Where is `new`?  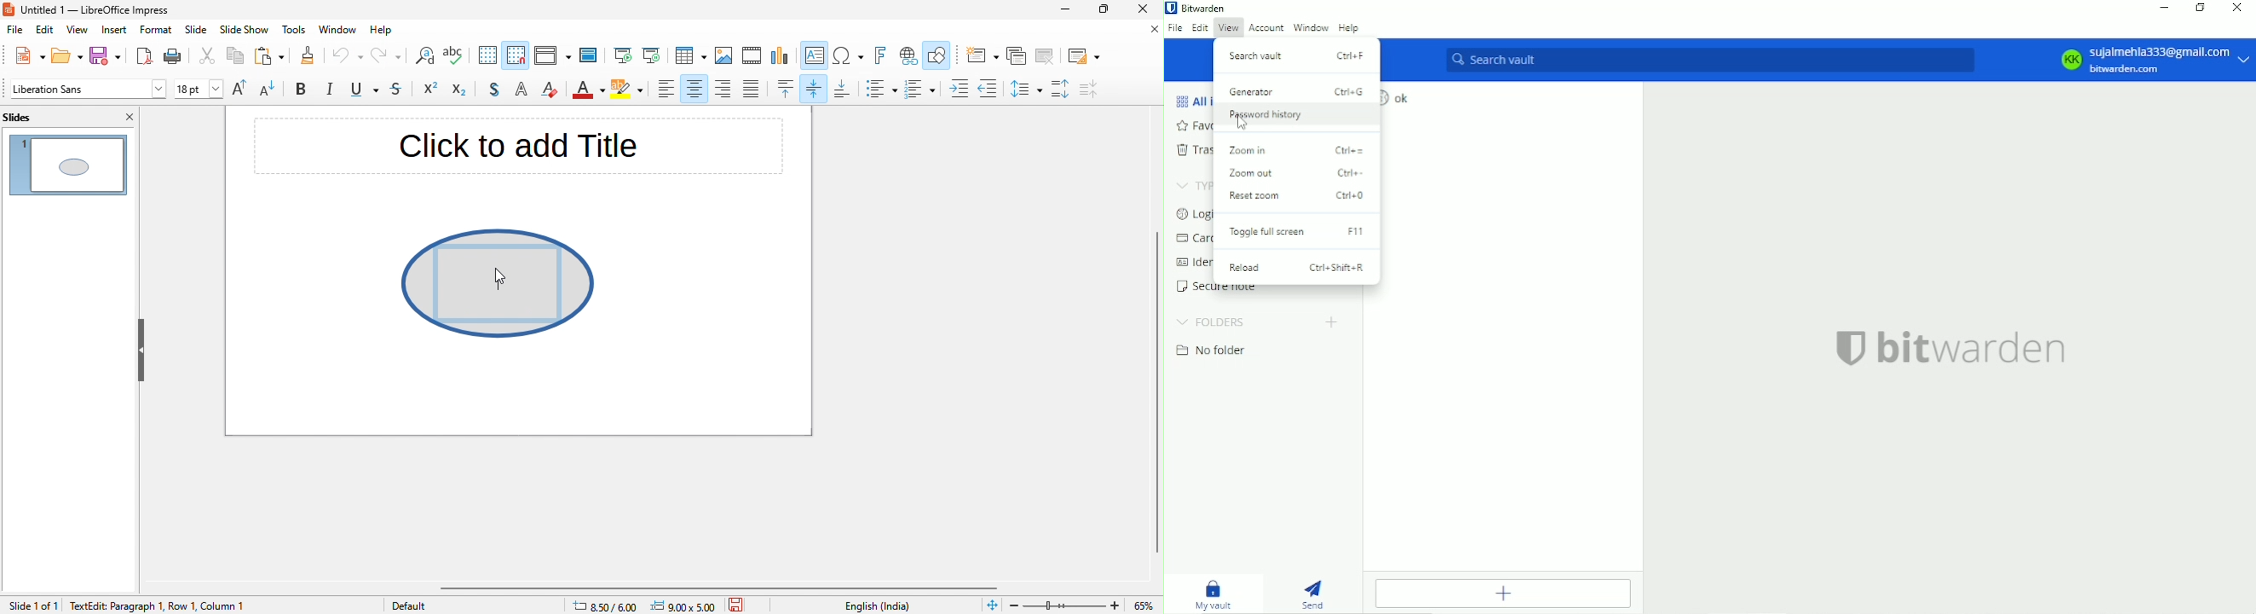 new is located at coordinates (24, 55).